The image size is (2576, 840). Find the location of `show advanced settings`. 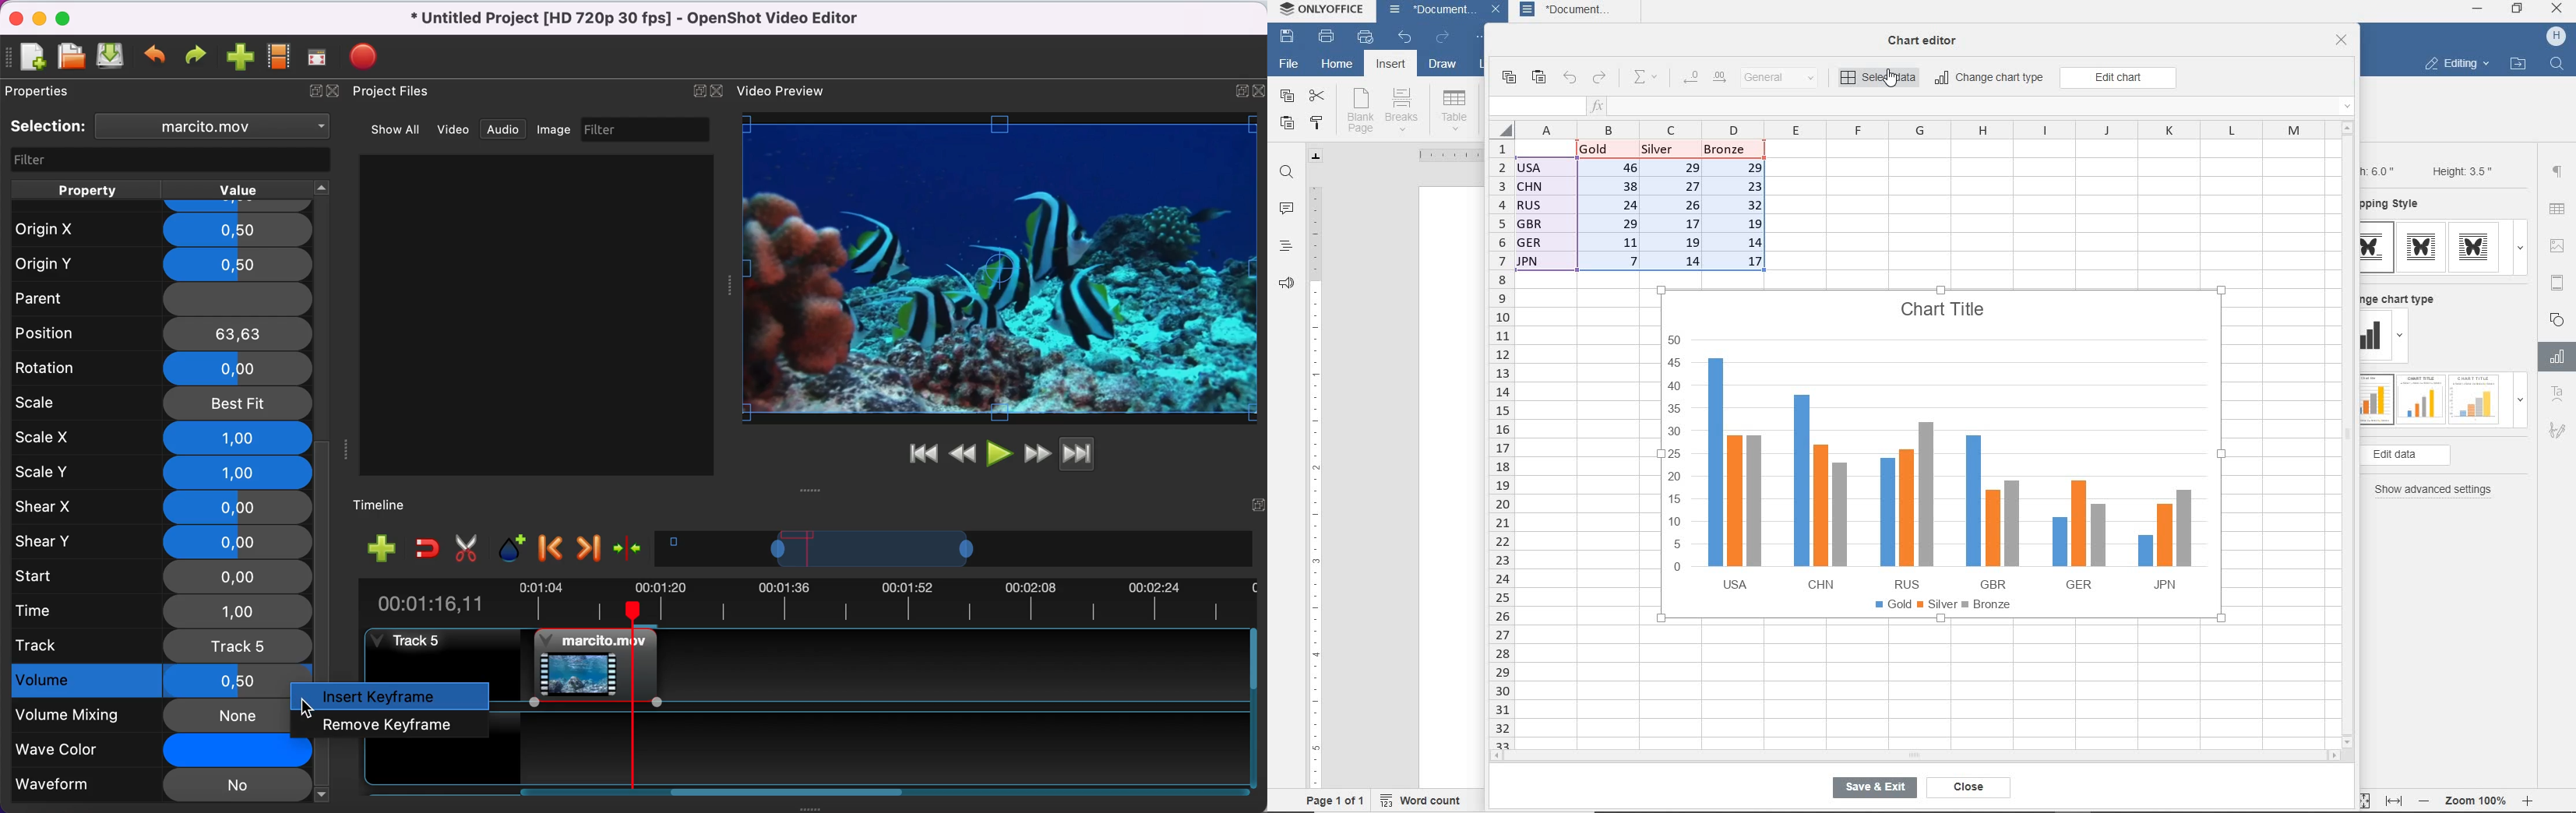

show advanced settings is located at coordinates (2437, 490).